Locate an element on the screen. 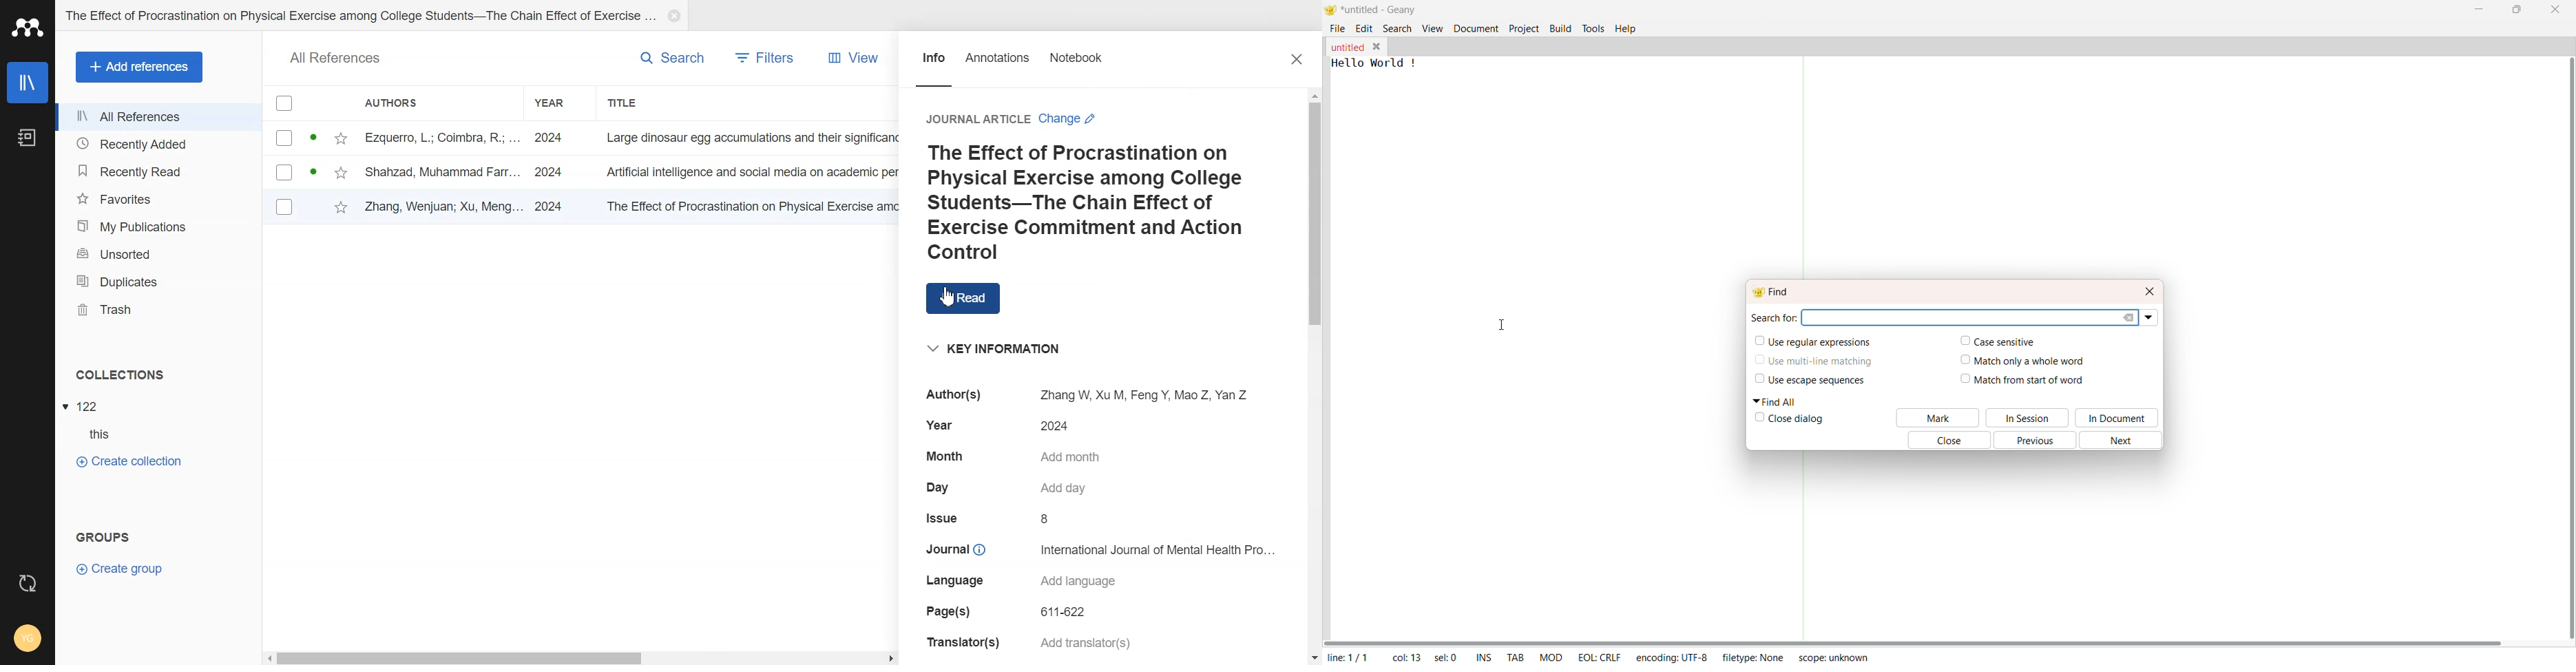 The height and width of the screenshot is (672, 2576). text is located at coordinates (745, 136).